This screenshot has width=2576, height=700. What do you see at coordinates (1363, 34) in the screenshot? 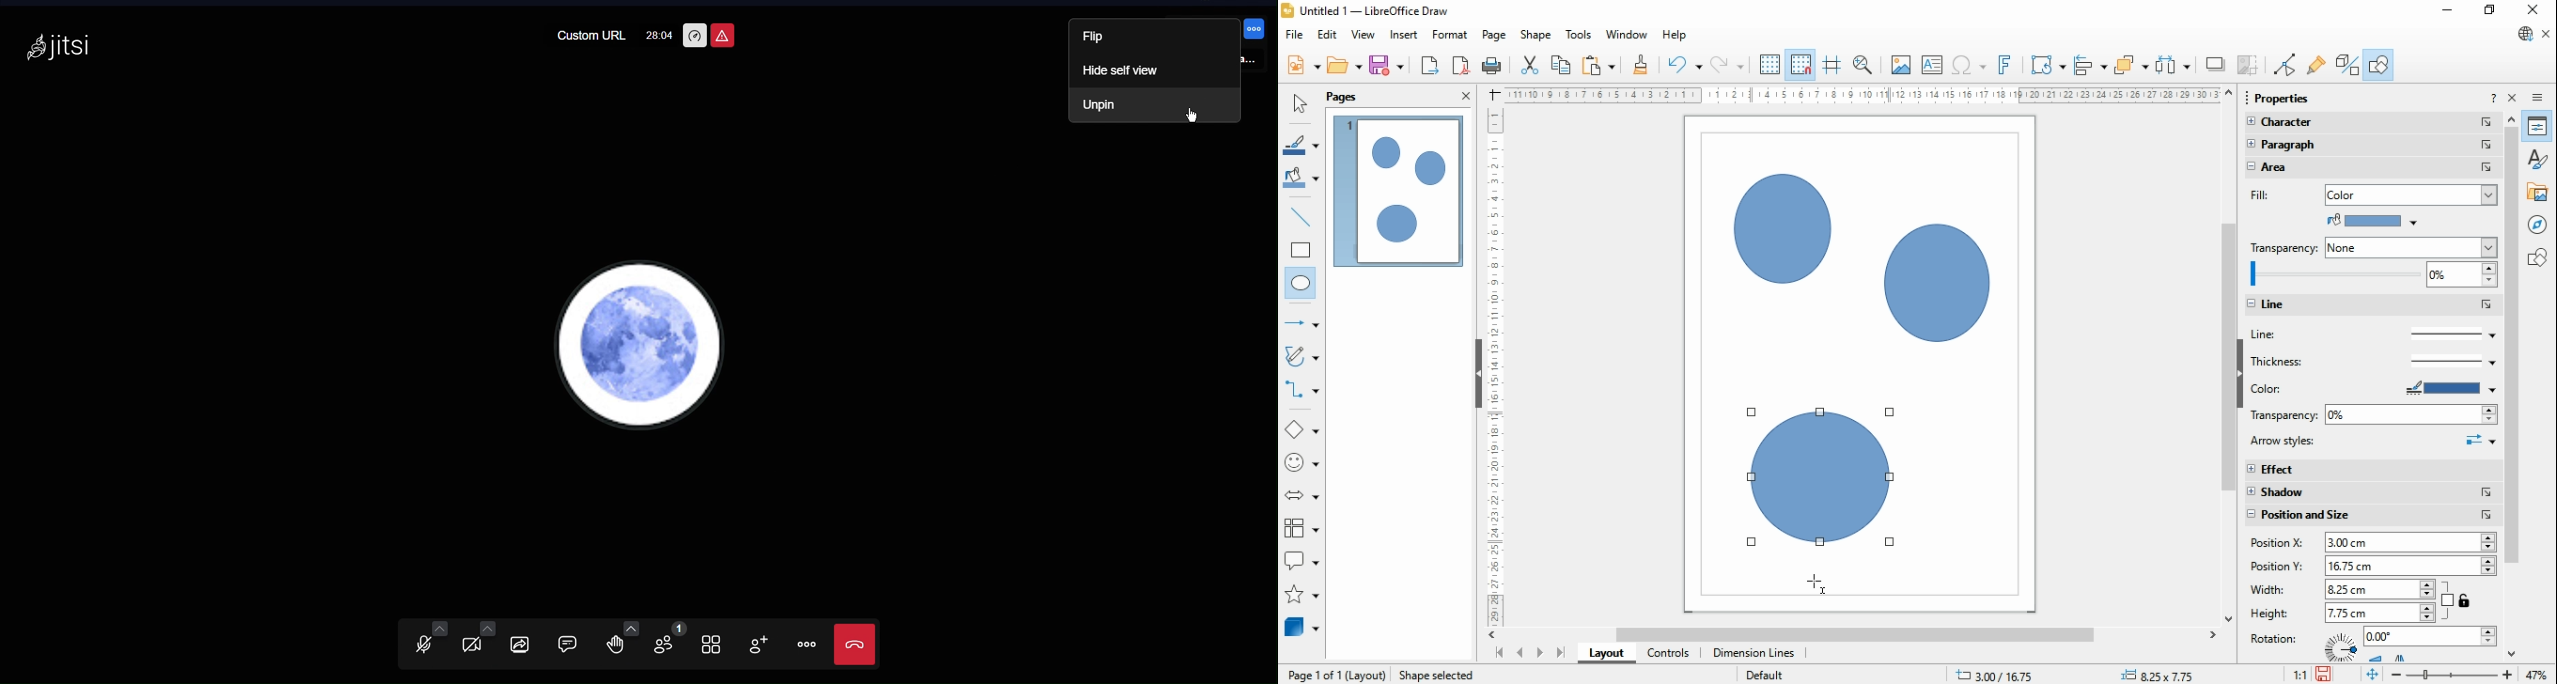
I see `view` at bounding box center [1363, 34].